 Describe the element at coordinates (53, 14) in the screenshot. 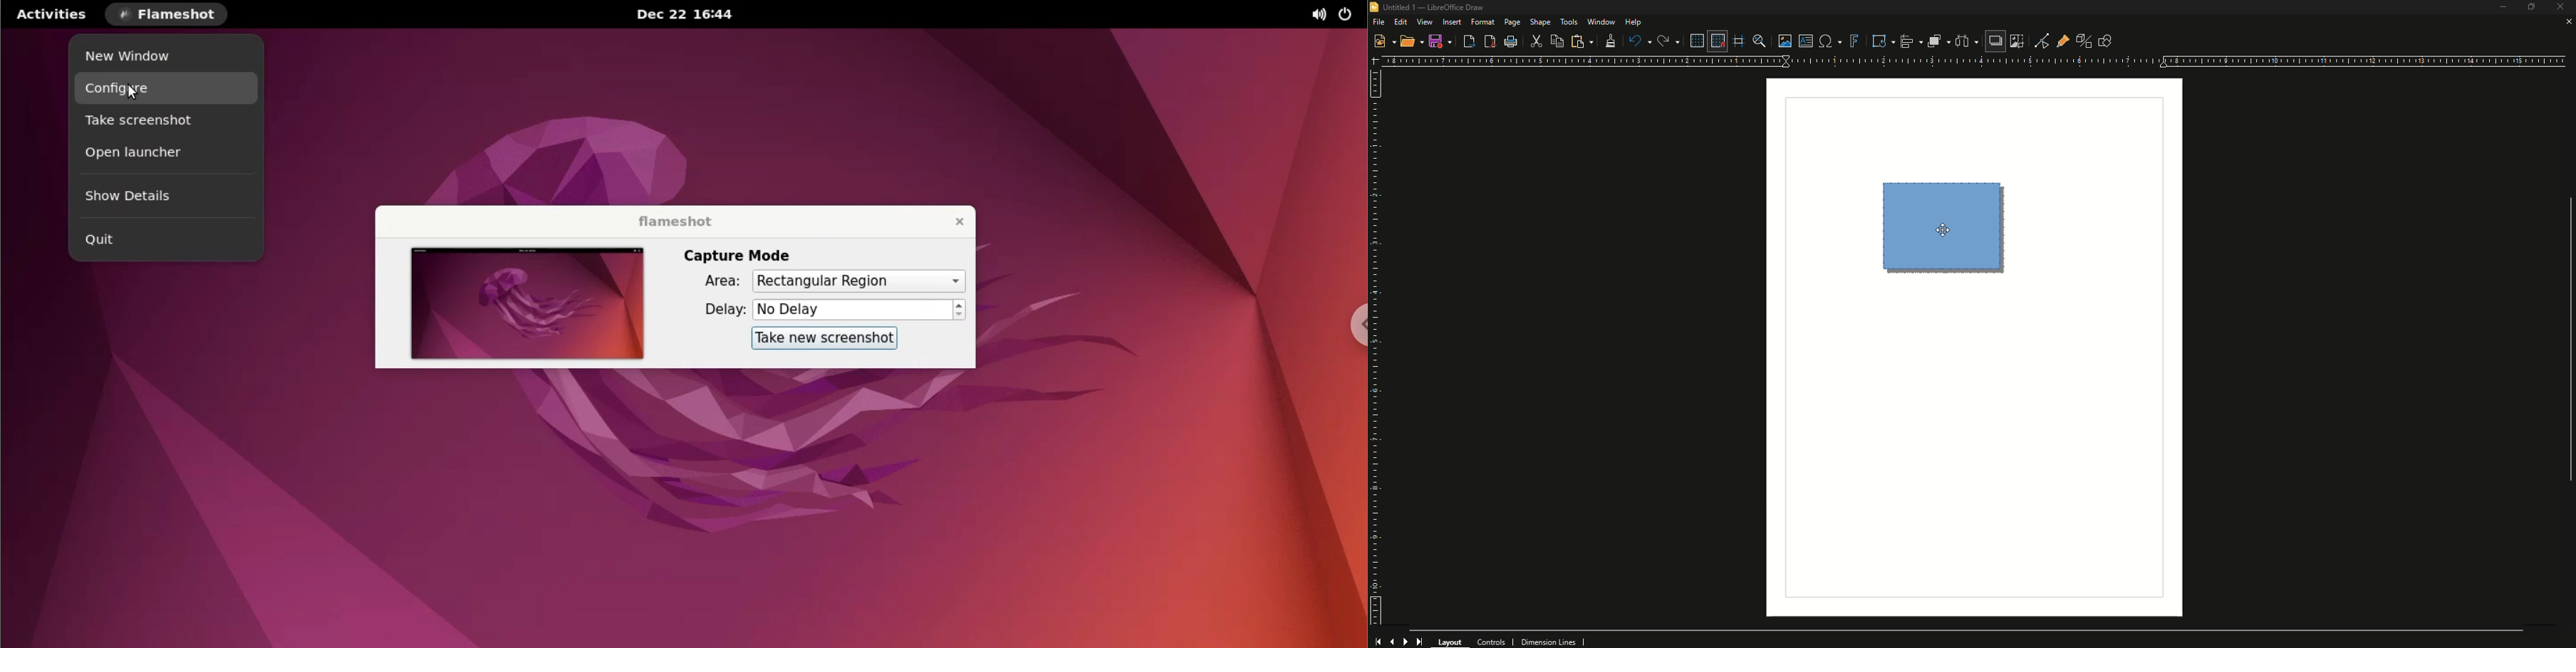

I see `activities ` at that location.